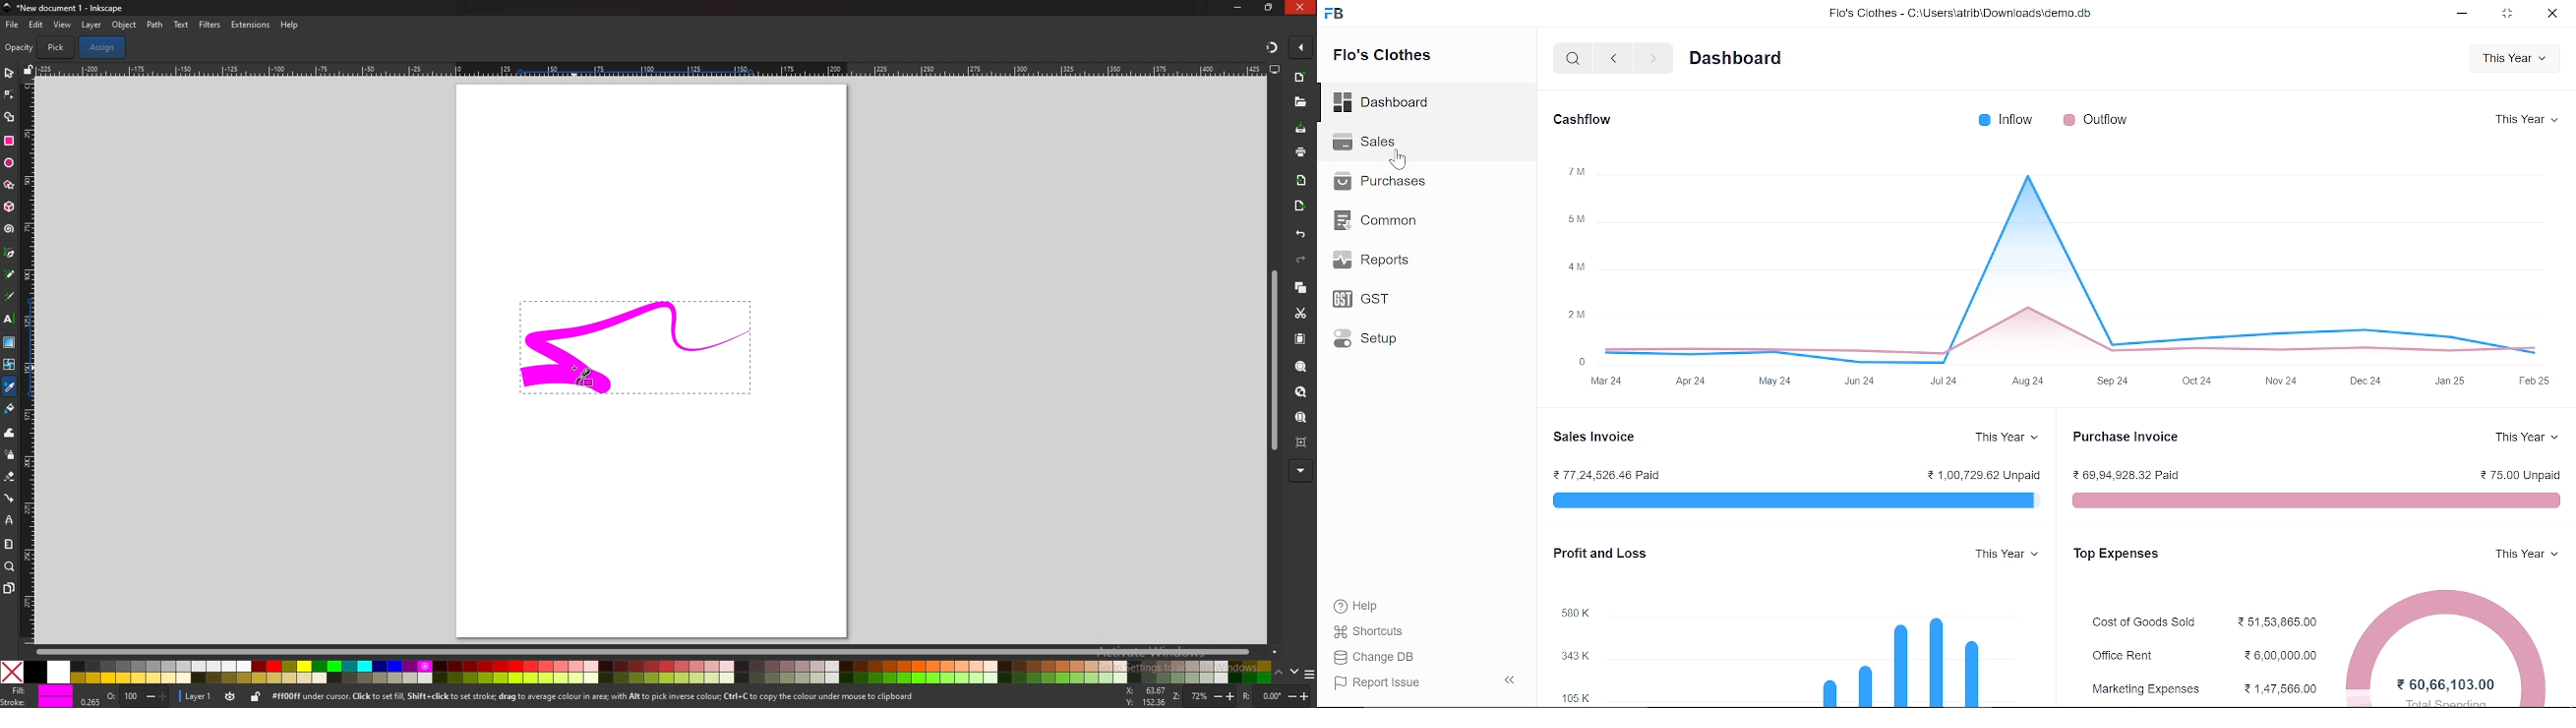 The image size is (2576, 728). I want to click on 580K, so click(1570, 613).